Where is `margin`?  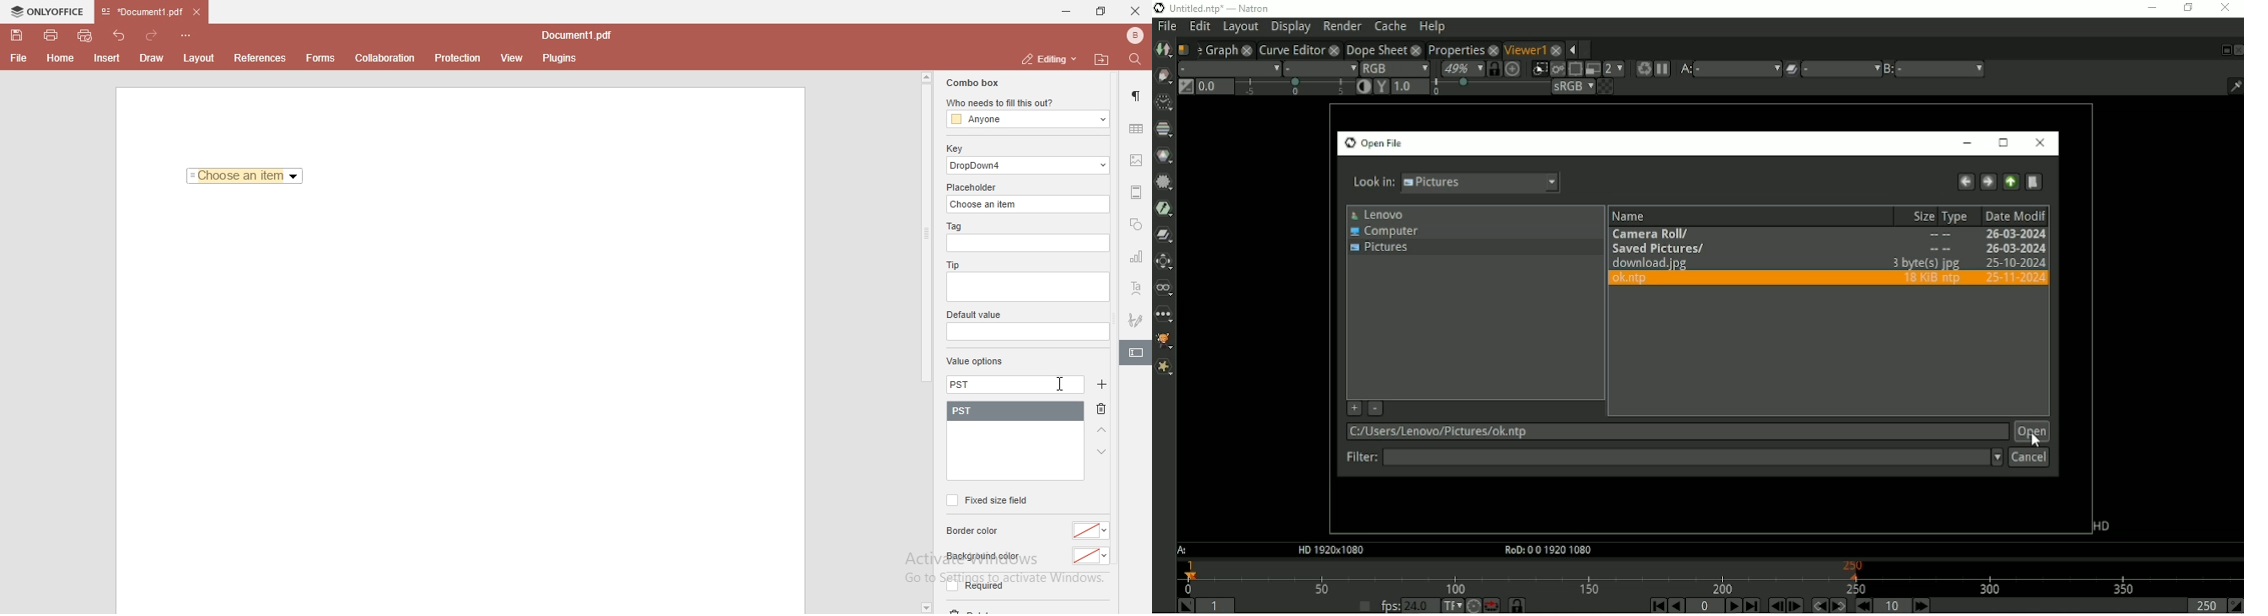
margin is located at coordinates (1137, 191).